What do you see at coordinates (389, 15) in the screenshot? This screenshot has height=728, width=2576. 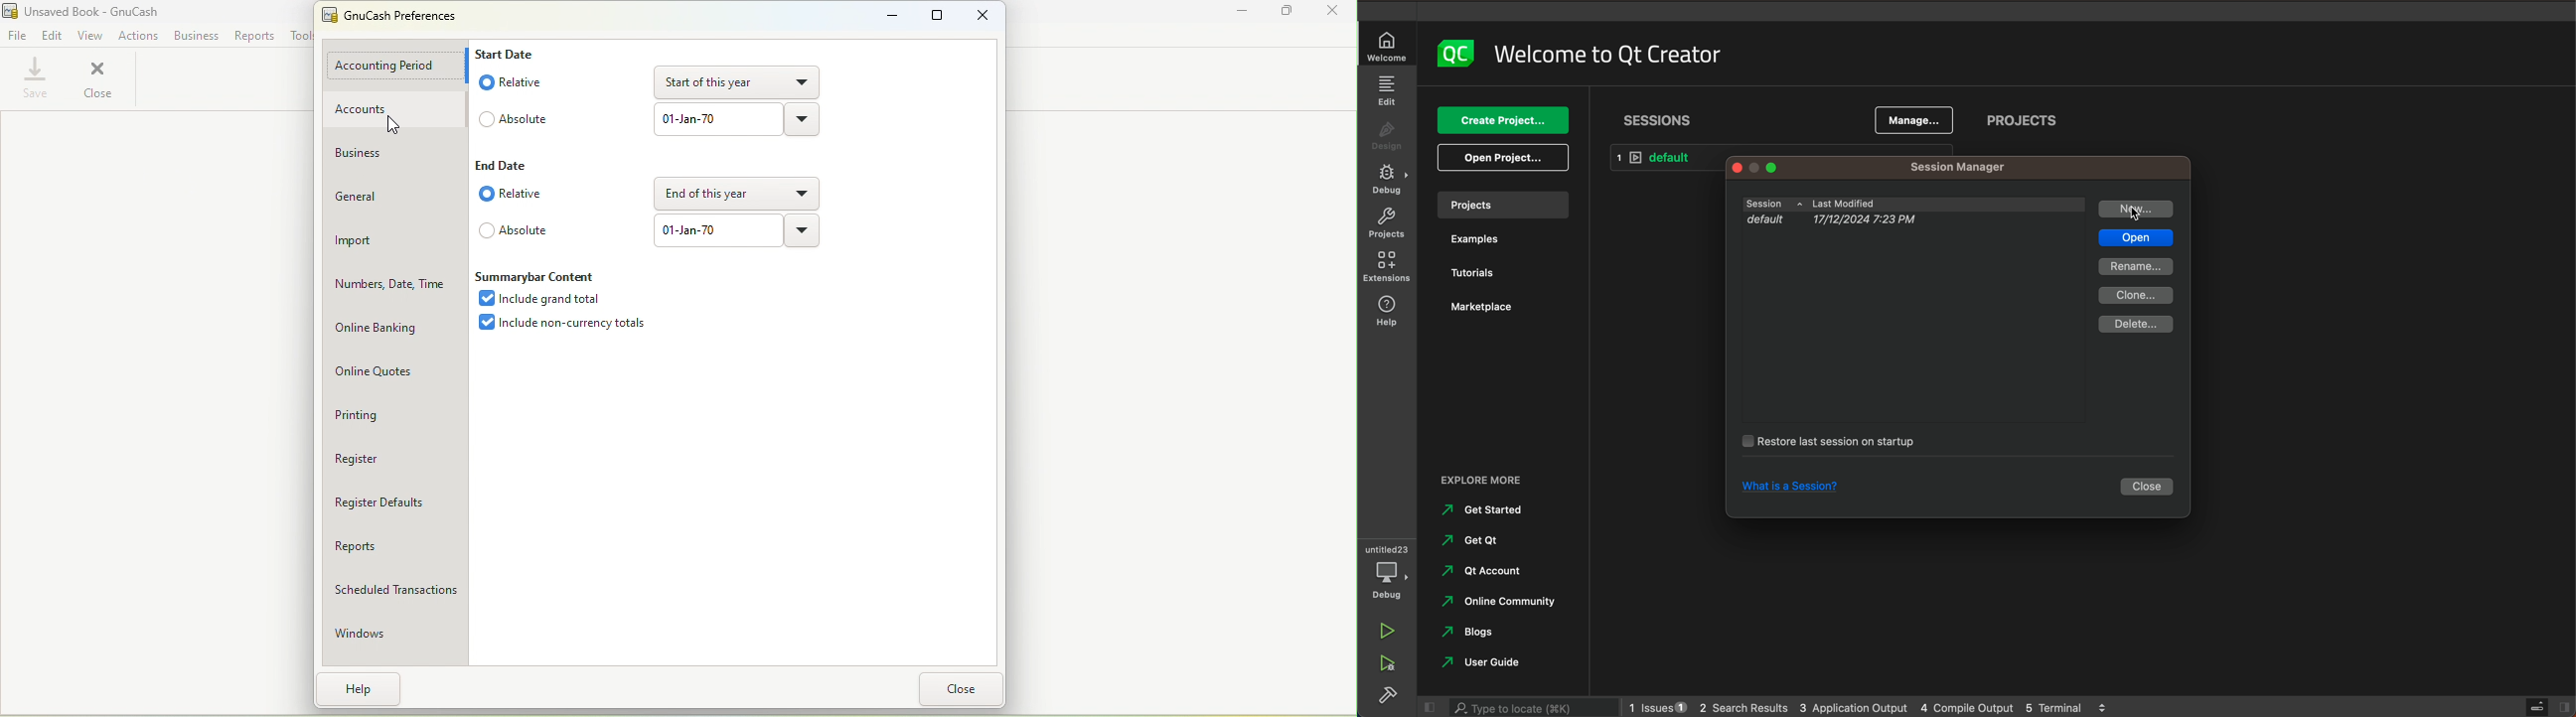 I see `GnuCash preferneces` at bounding box center [389, 15].